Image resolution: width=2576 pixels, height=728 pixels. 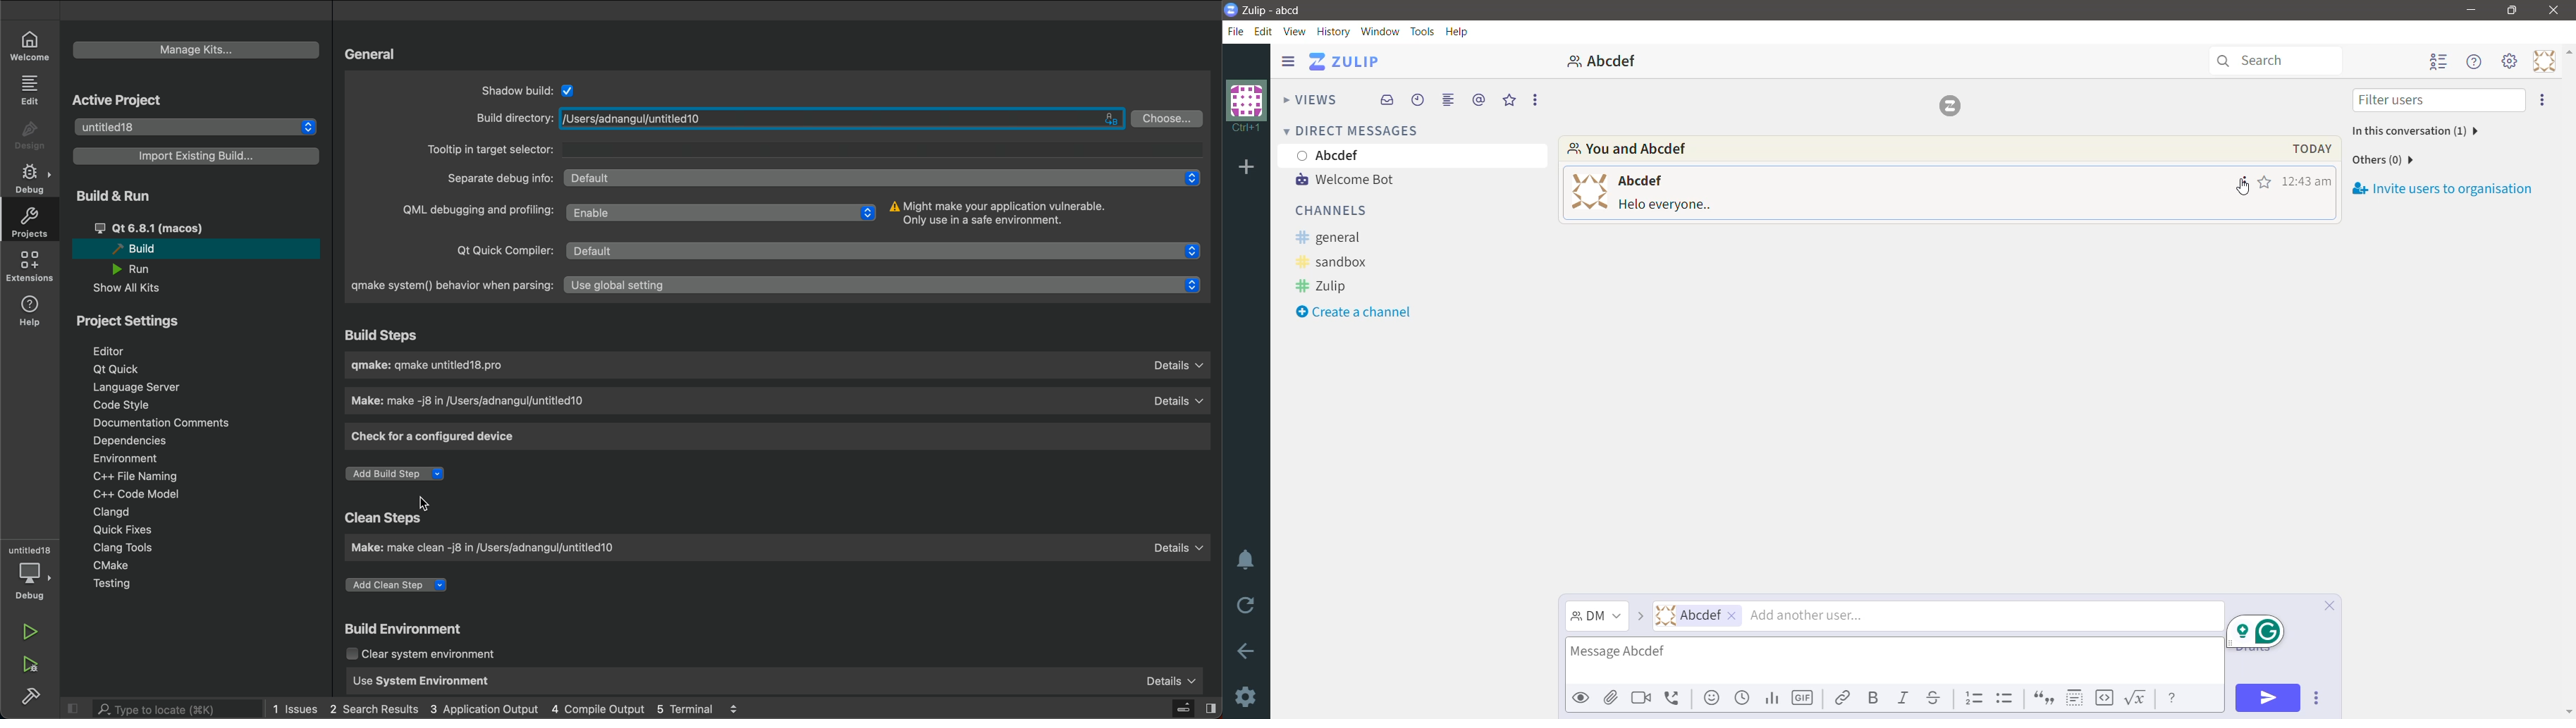 I want to click on Message actions, so click(x=2241, y=180).